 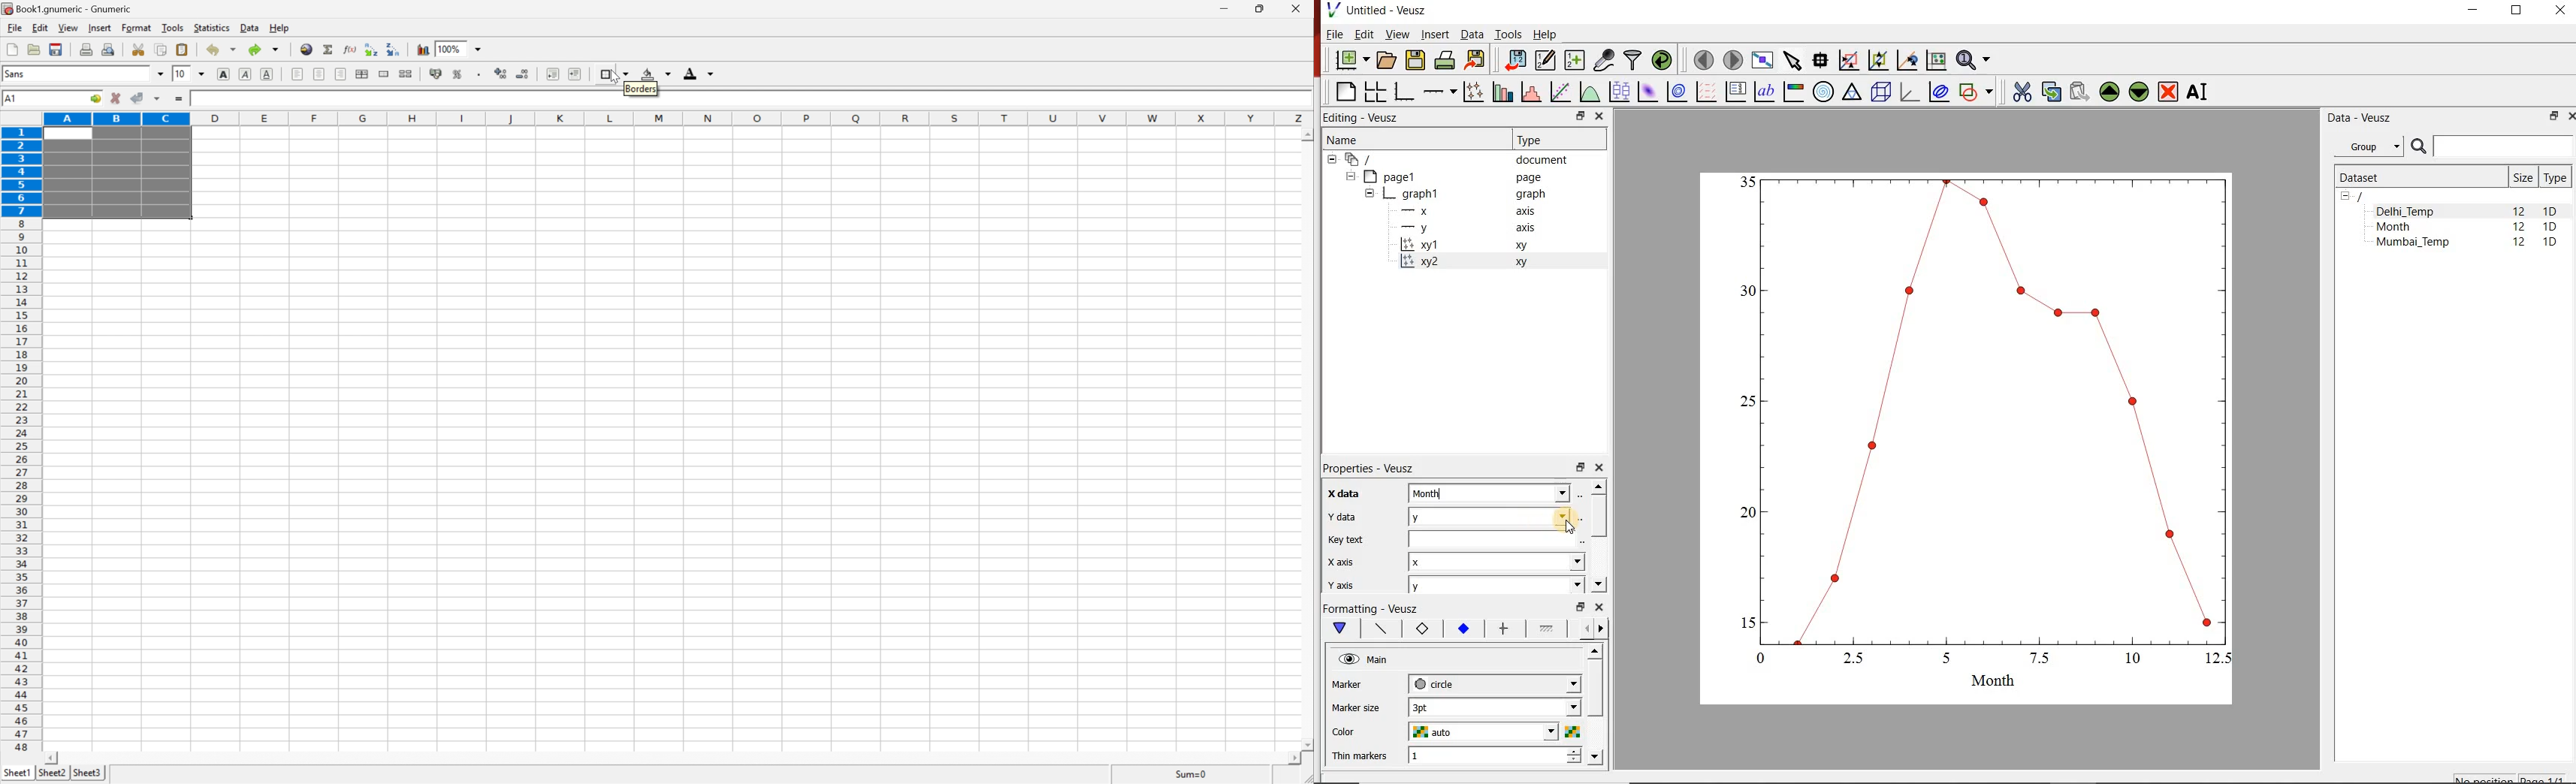 I want to click on paste, so click(x=182, y=48).